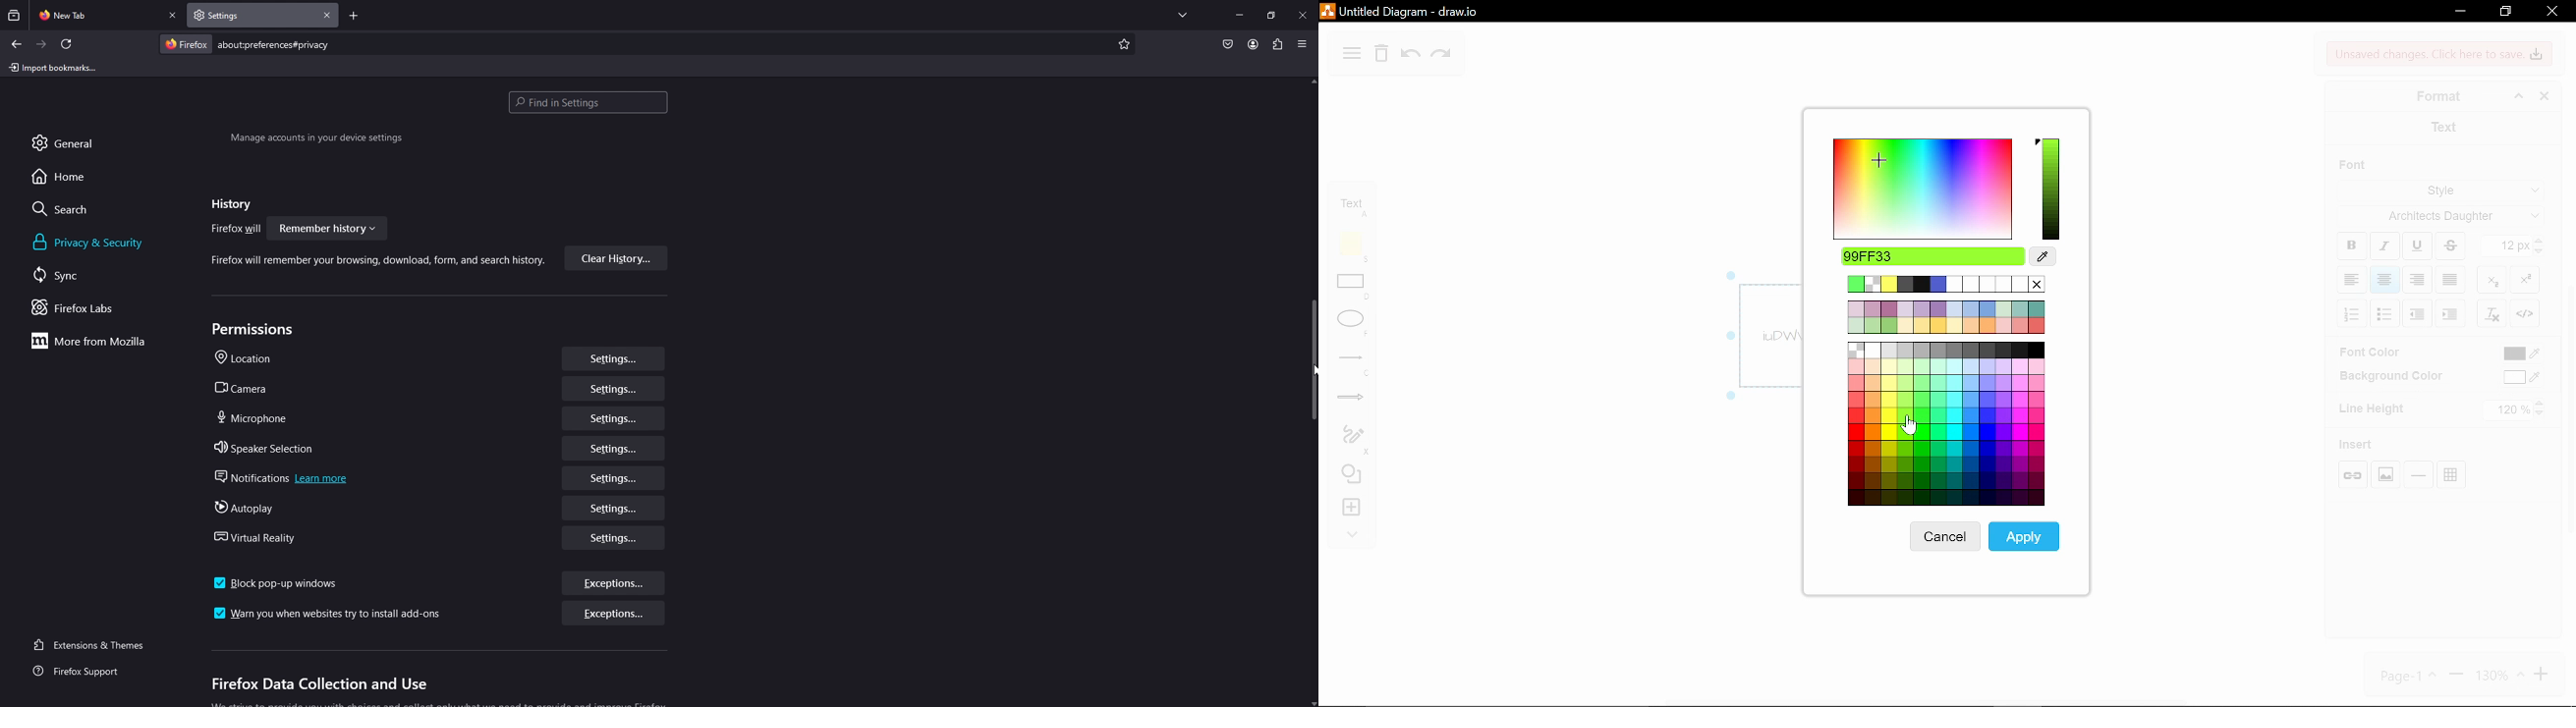 The image size is (2576, 728). What do you see at coordinates (237, 230) in the screenshot?
I see `firefox will ` at bounding box center [237, 230].